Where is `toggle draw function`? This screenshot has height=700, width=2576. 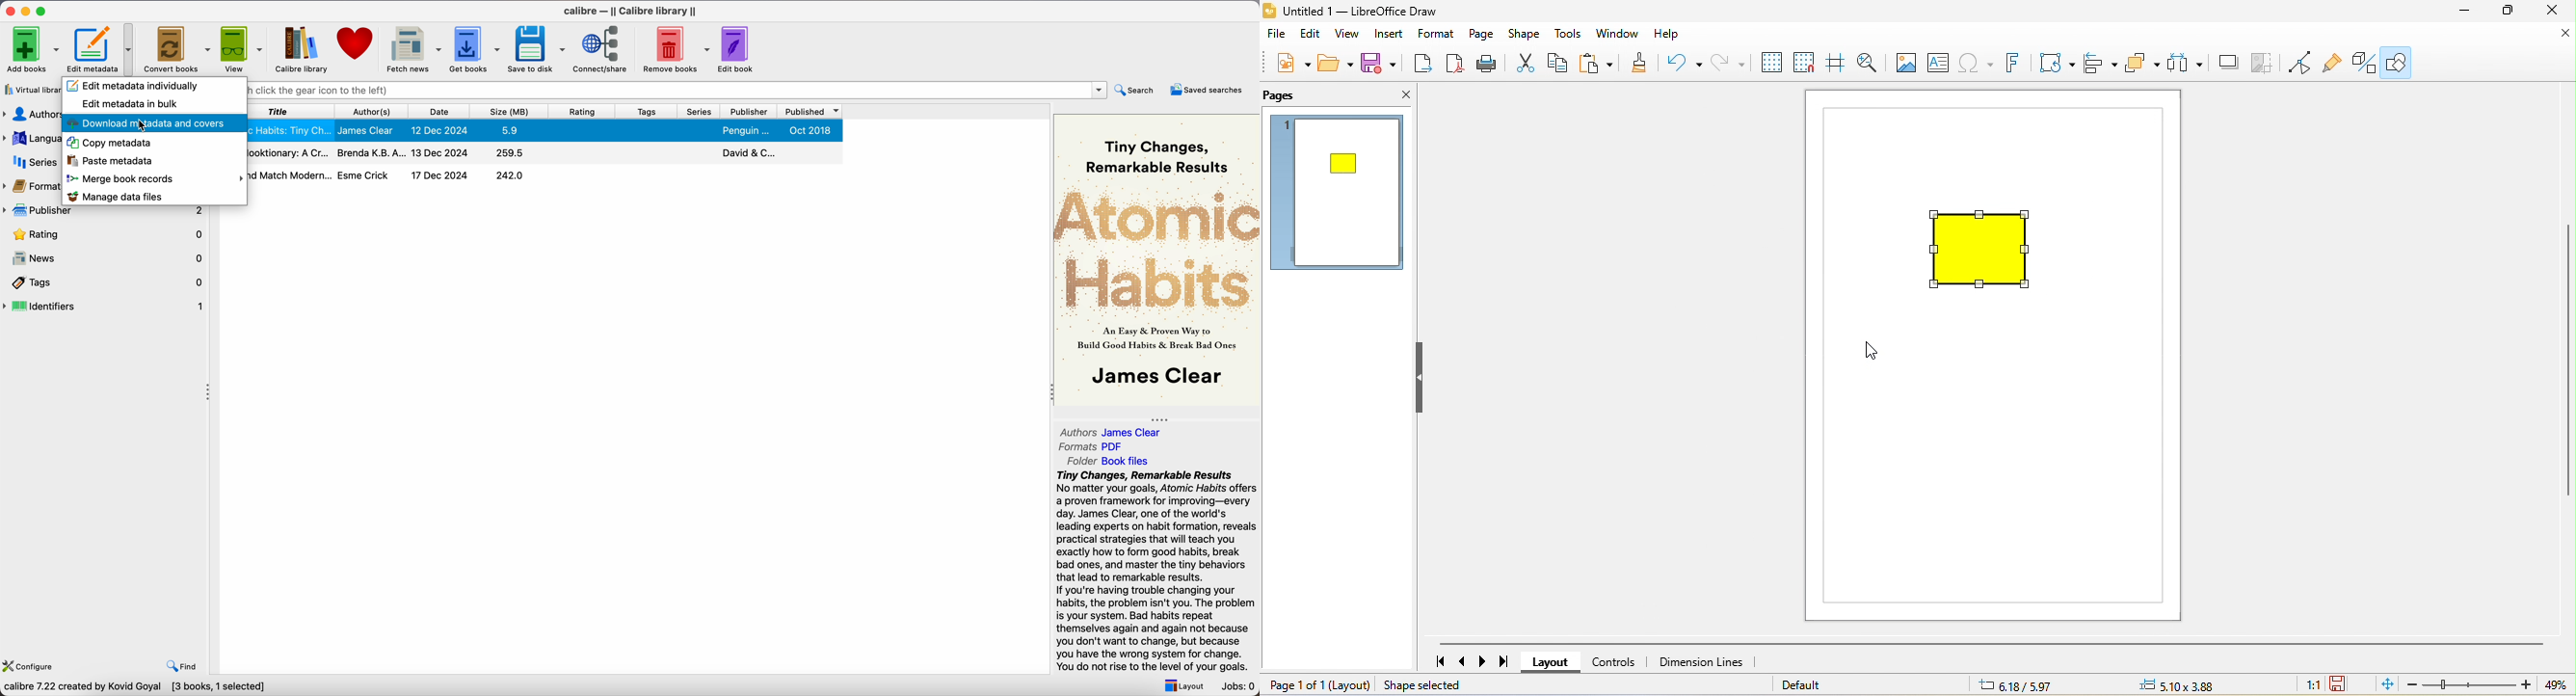 toggle draw function is located at coordinates (2362, 61).